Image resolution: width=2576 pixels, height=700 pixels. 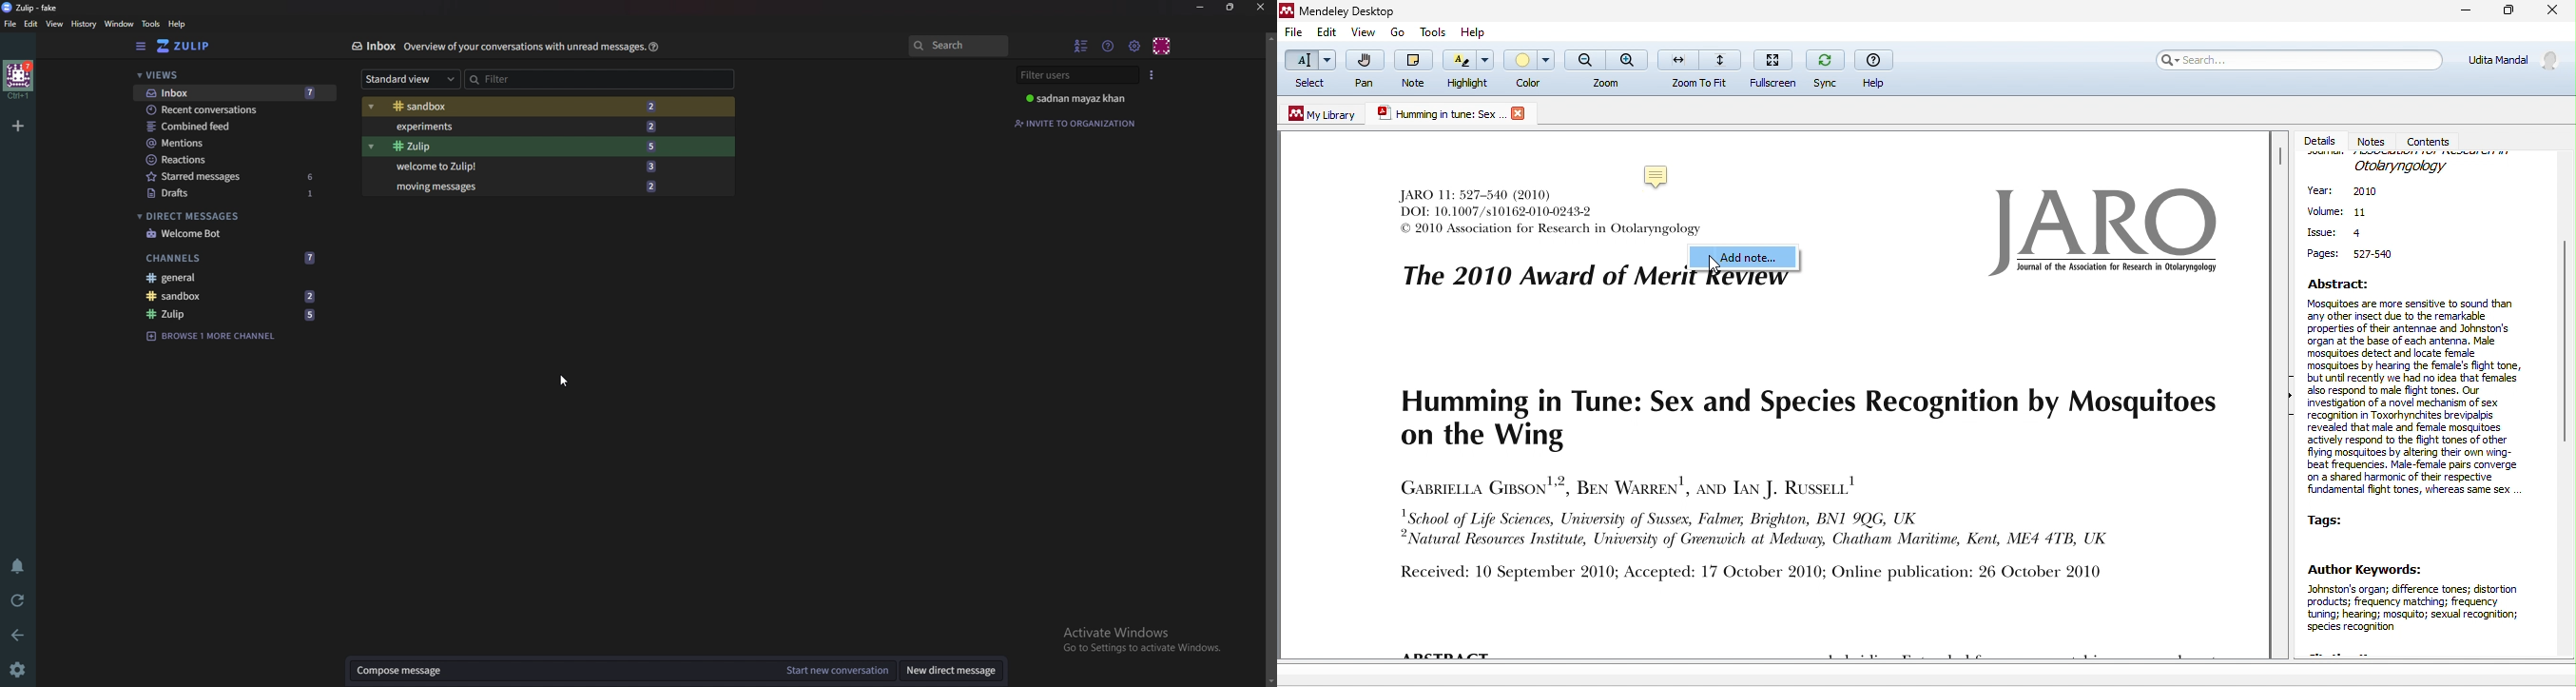 What do you see at coordinates (961, 45) in the screenshot?
I see `Search` at bounding box center [961, 45].